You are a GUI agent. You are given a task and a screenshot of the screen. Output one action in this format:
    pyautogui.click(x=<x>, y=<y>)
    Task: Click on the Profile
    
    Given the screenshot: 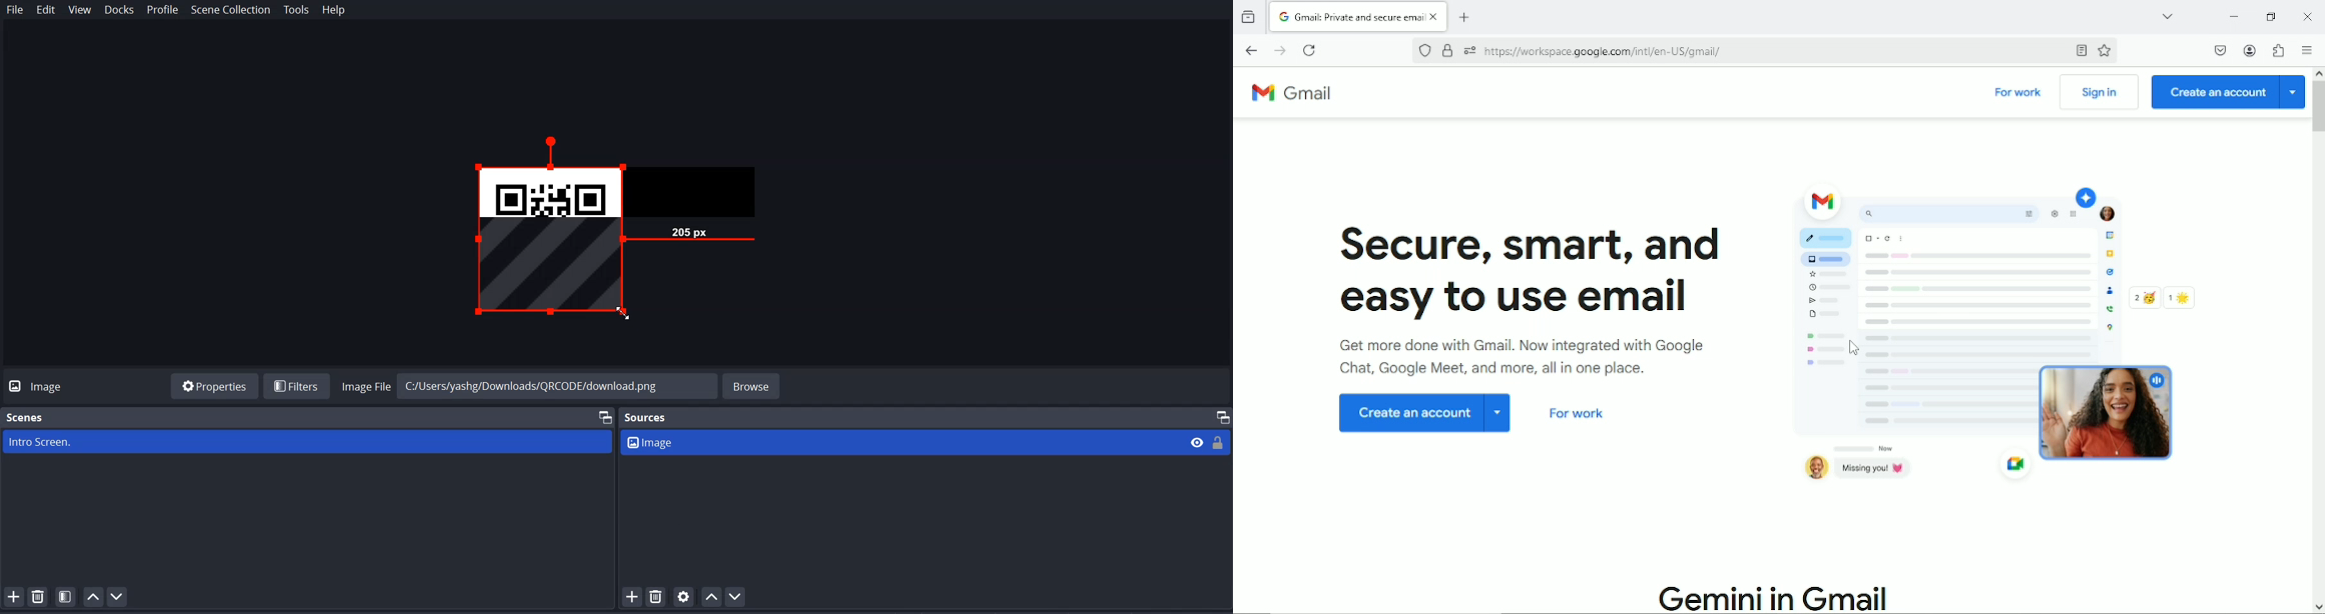 What is the action you would take?
    pyautogui.click(x=162, y=10)
    